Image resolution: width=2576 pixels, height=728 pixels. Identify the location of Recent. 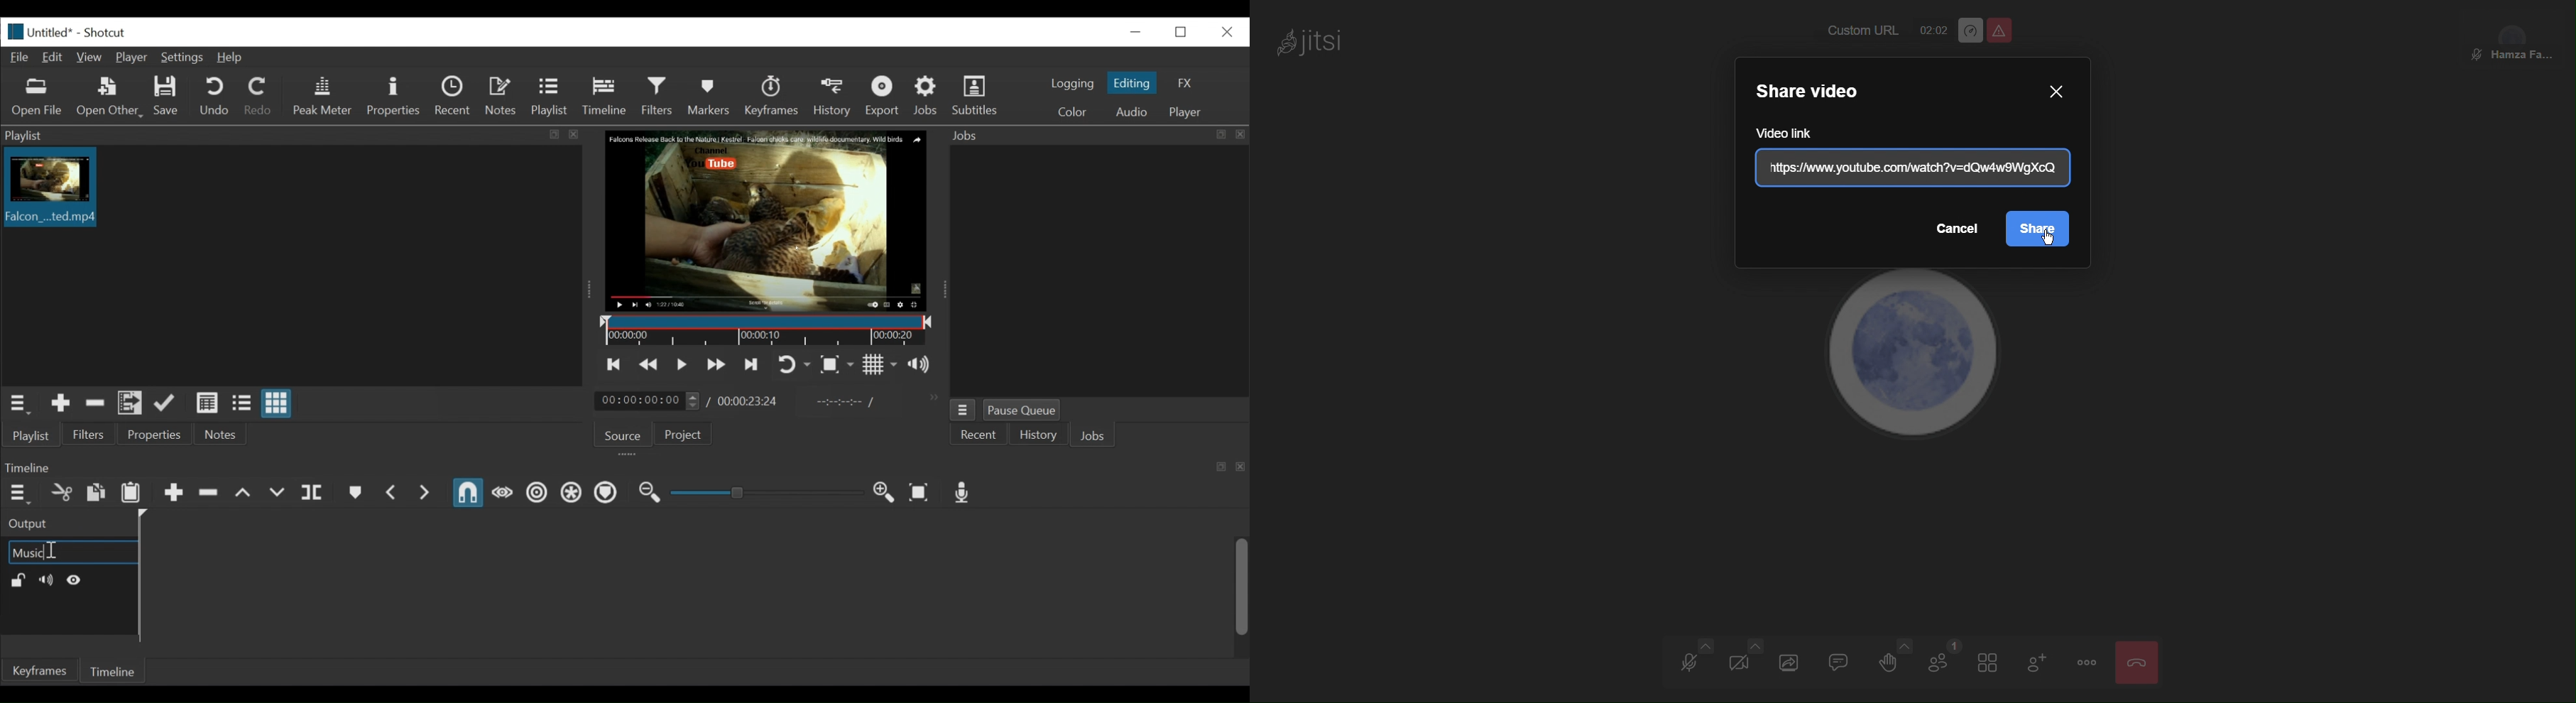
(978, 435).